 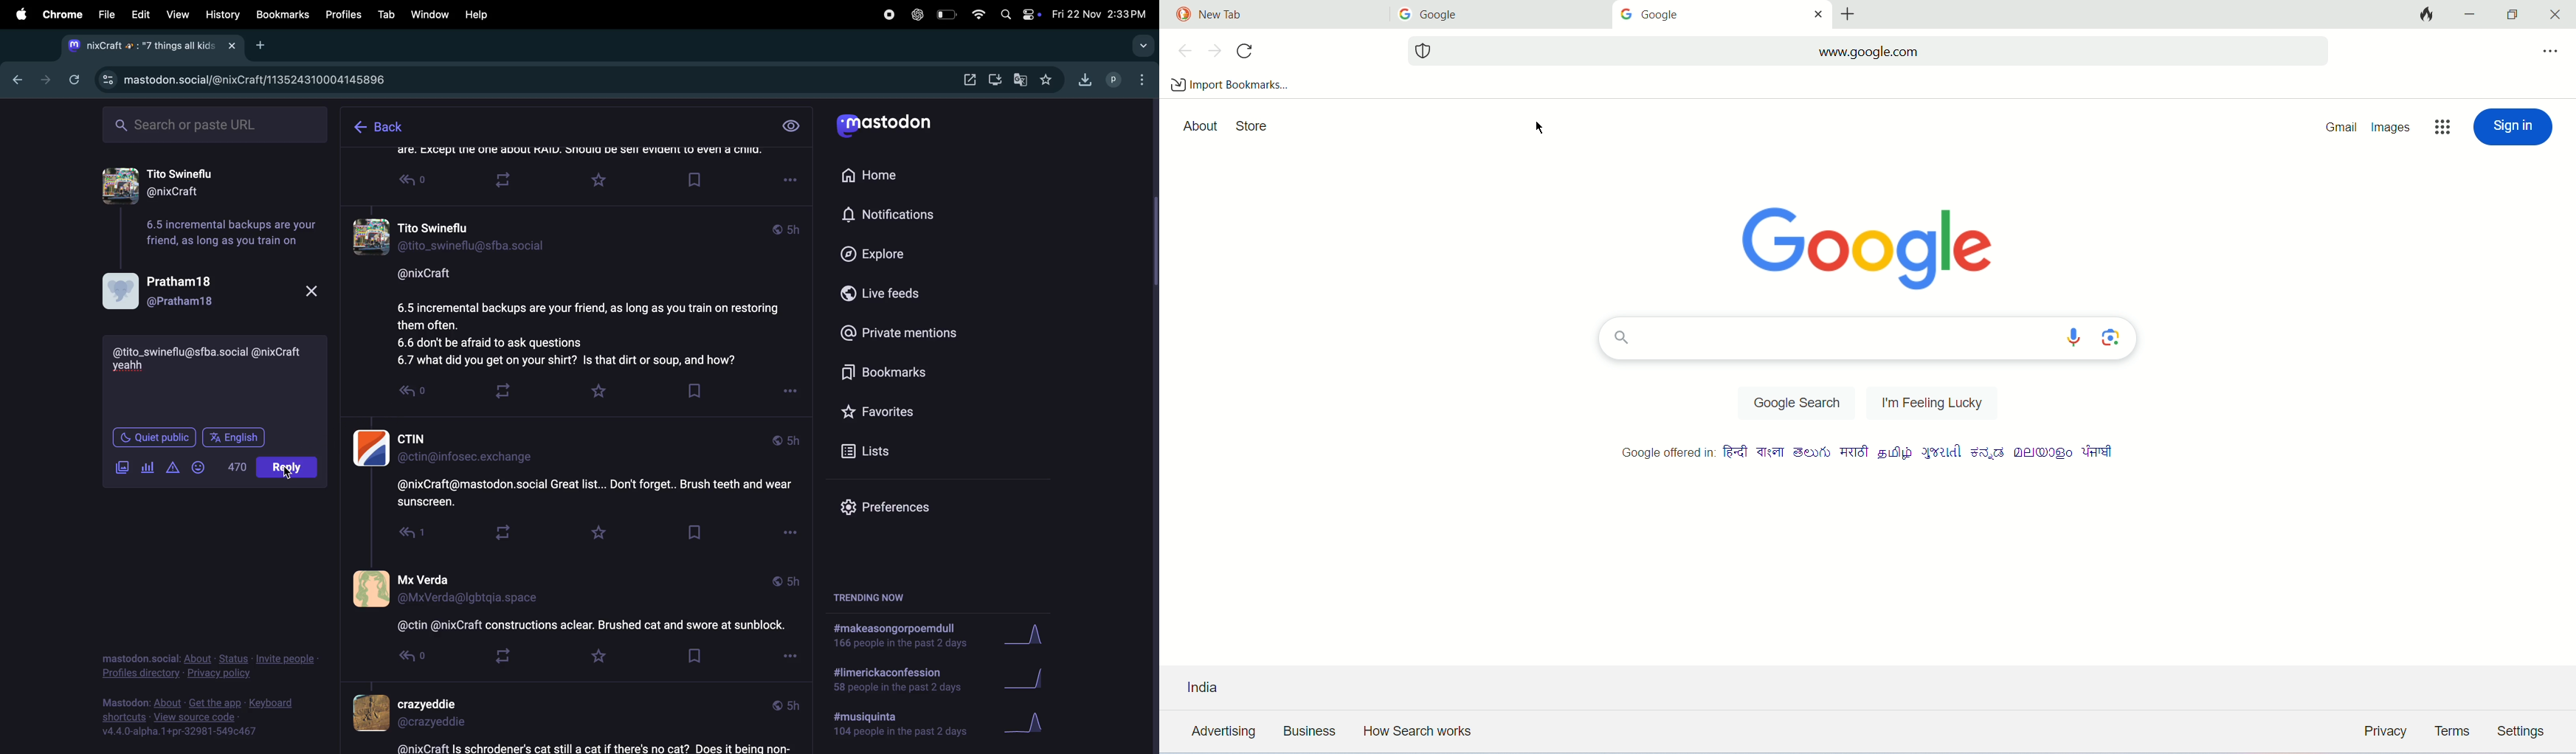 What do you see at coordinates (2557, 13) in the screenshot?
I see `close` at bounding box center [2557, 13].